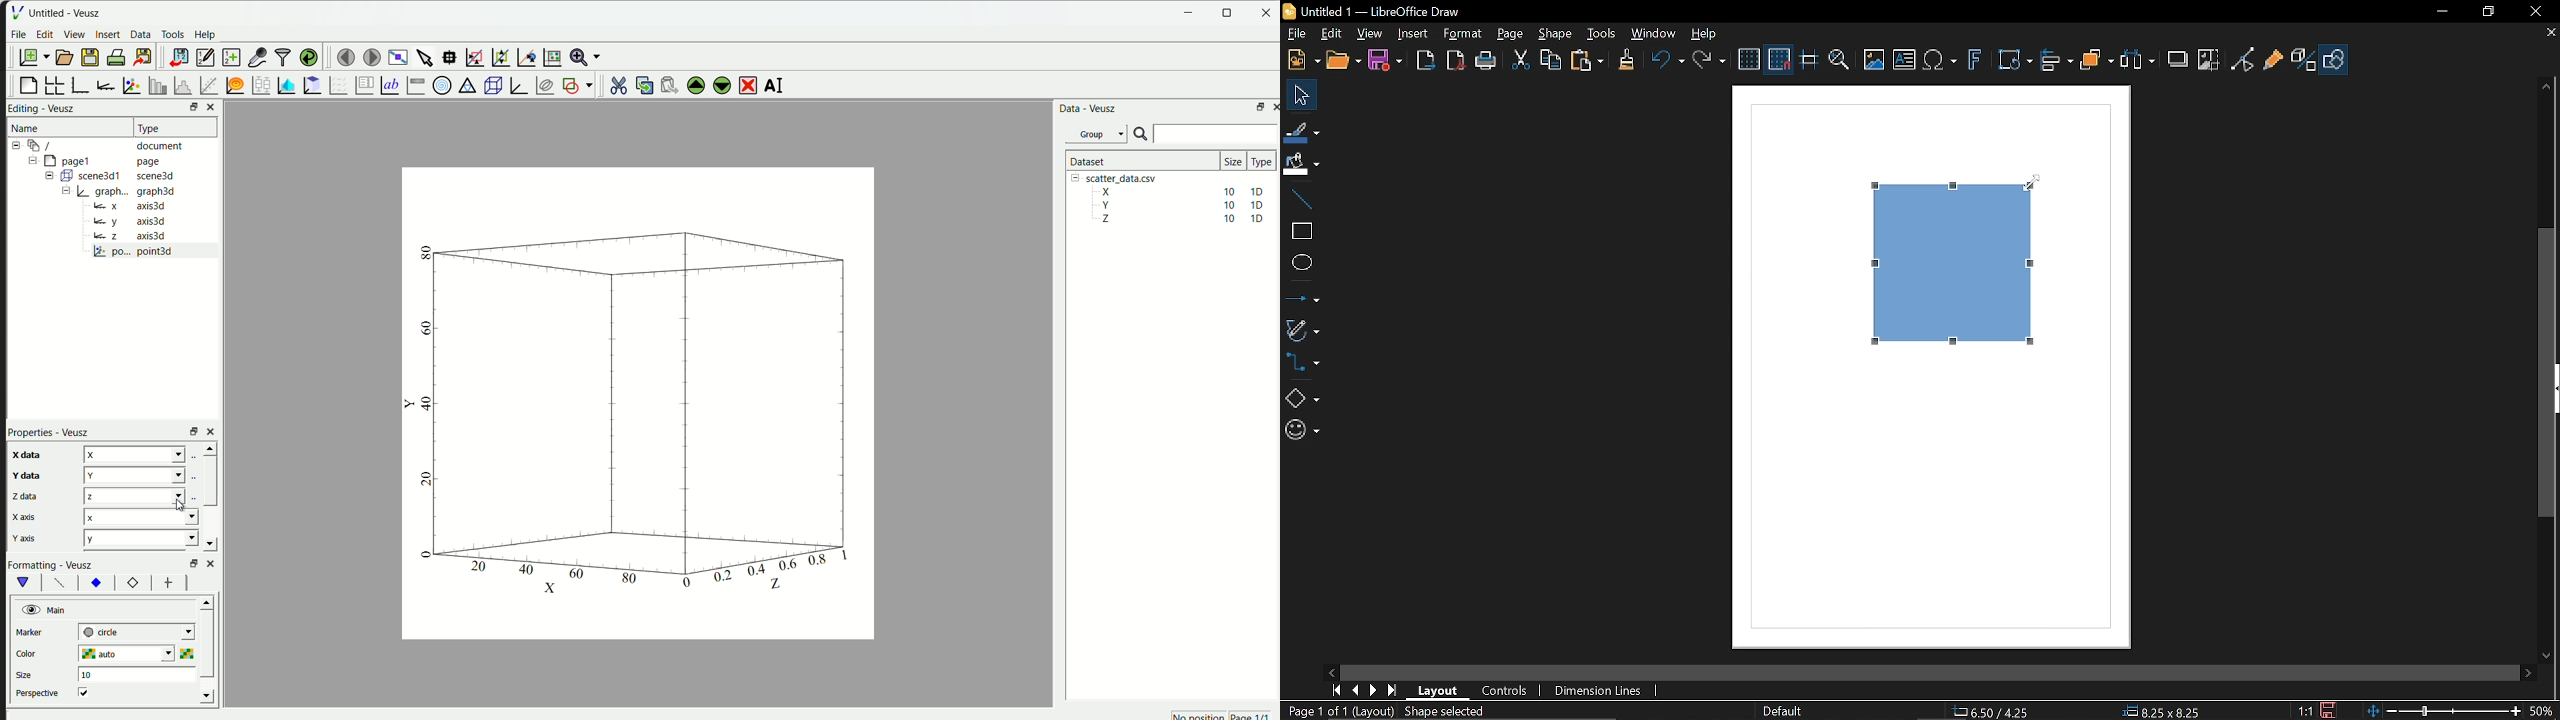  What do you see at coordinates (1300, 230) in the screenshot?
I see `Rectangle` at bounding box center [1300, 230].